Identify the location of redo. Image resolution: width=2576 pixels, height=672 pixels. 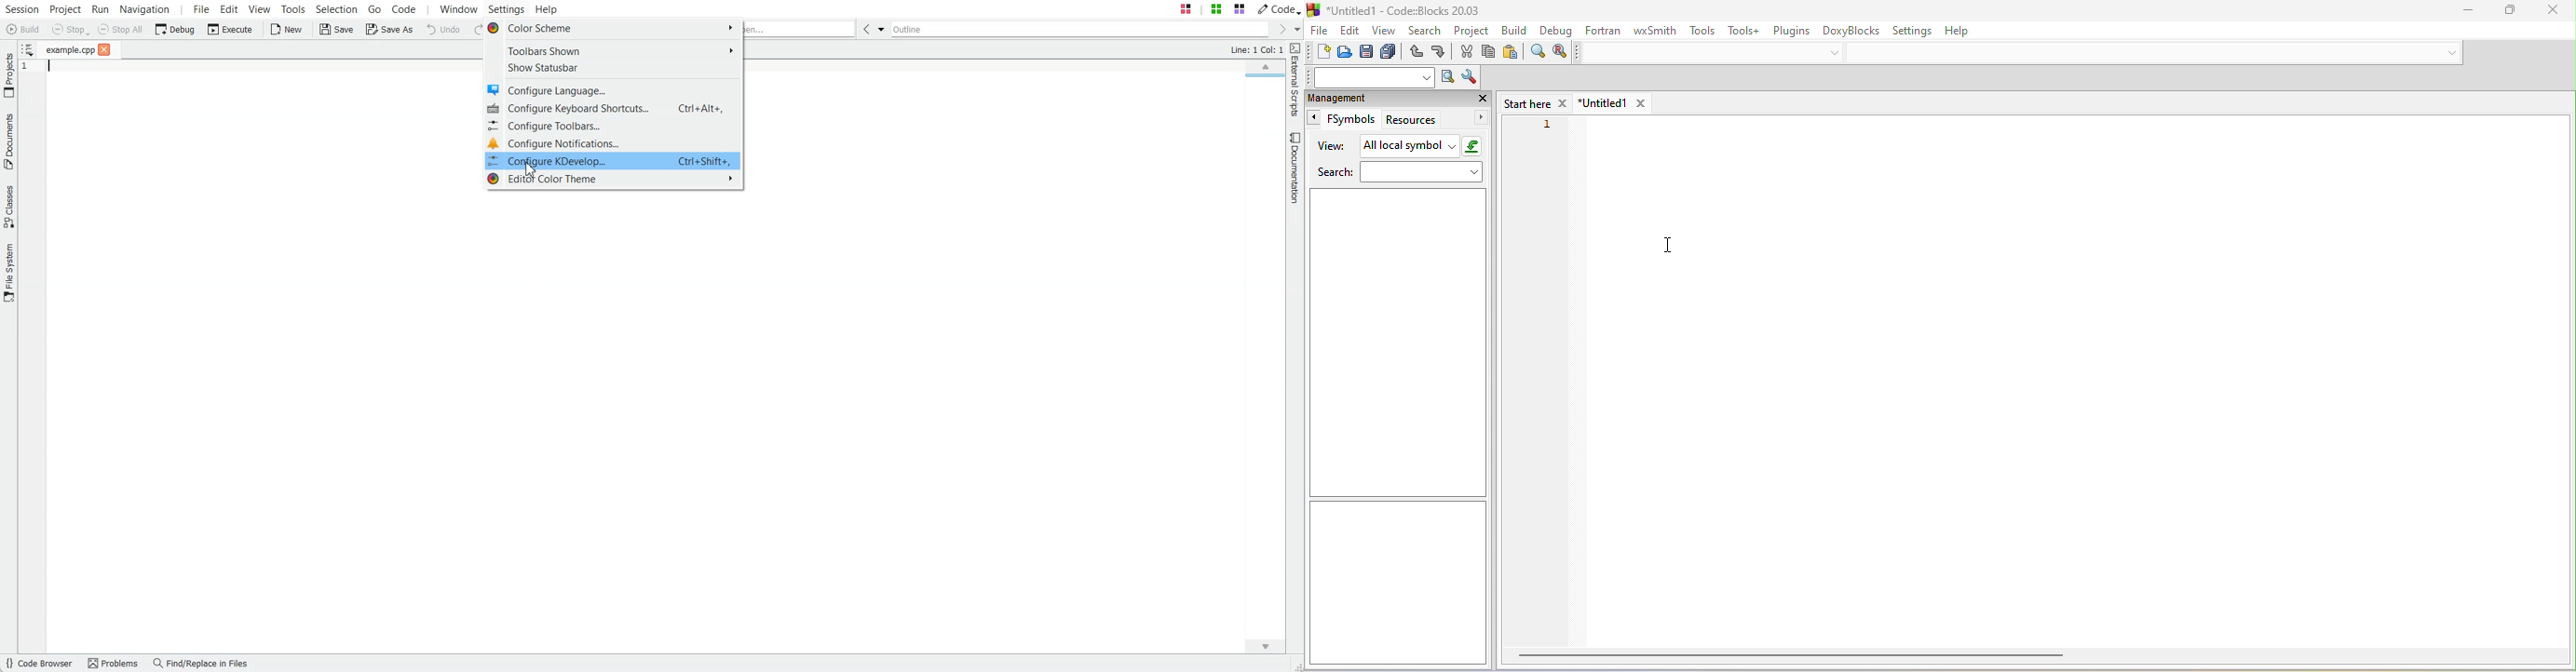
(1442, 53).